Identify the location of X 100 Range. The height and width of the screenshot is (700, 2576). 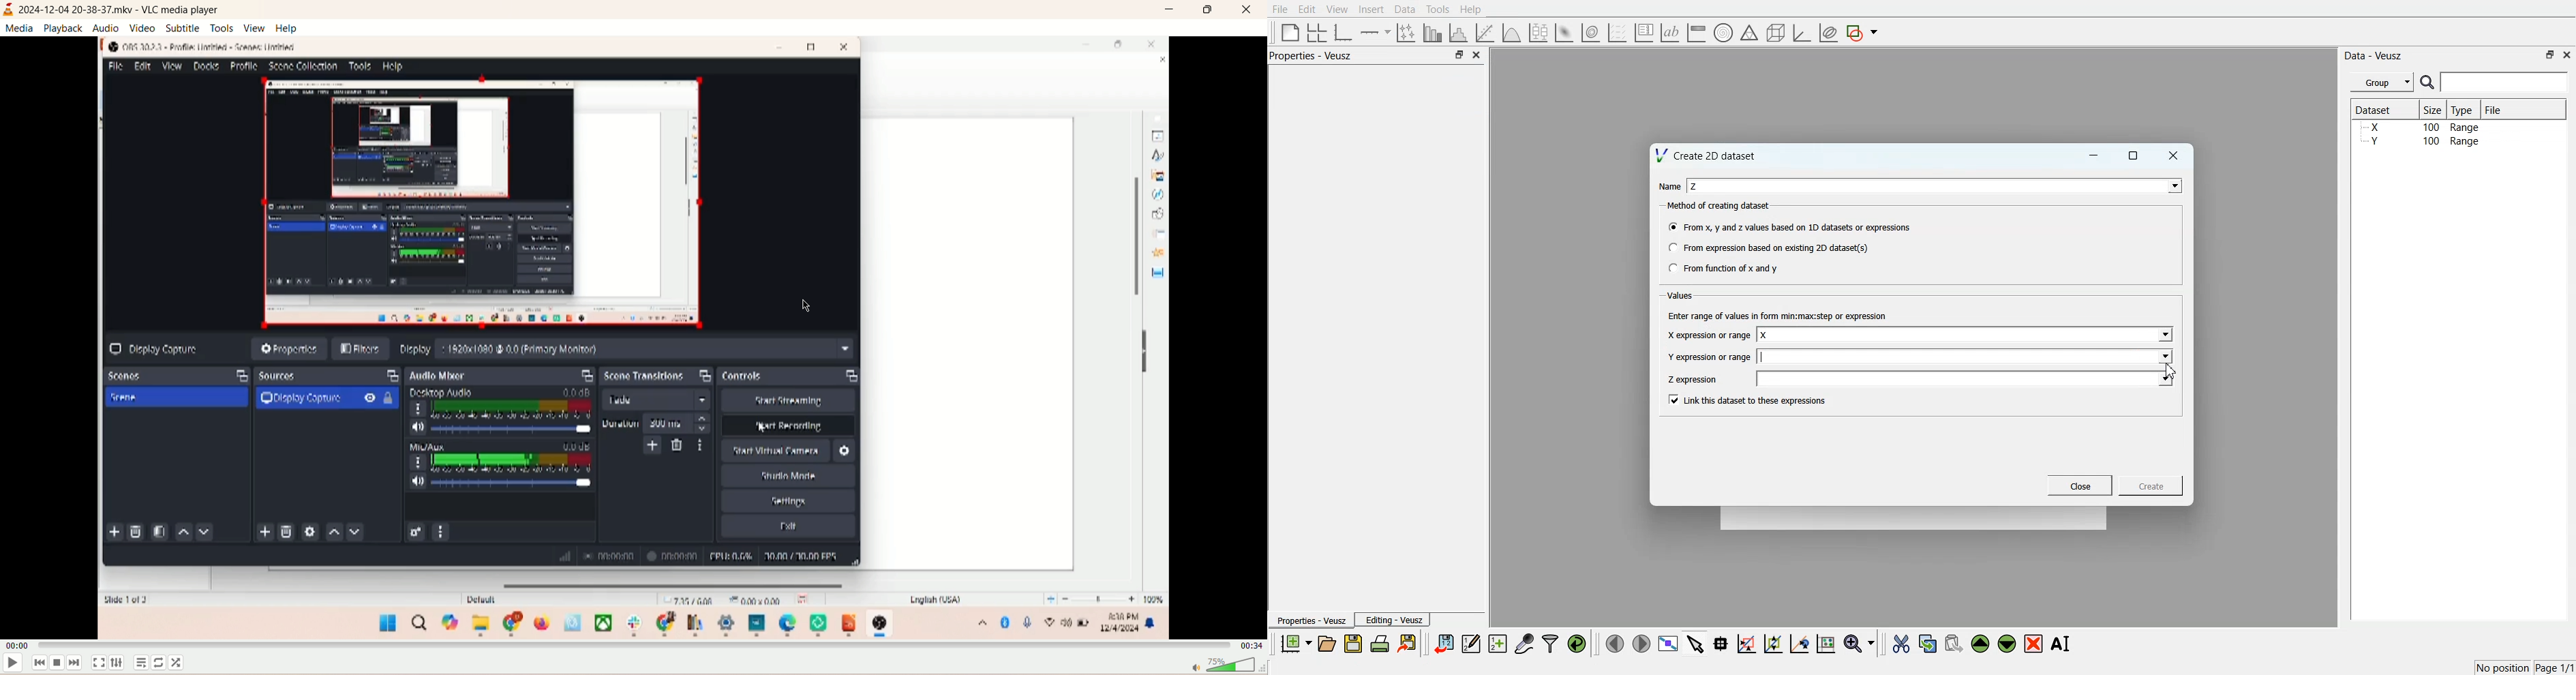
(2421, 127).